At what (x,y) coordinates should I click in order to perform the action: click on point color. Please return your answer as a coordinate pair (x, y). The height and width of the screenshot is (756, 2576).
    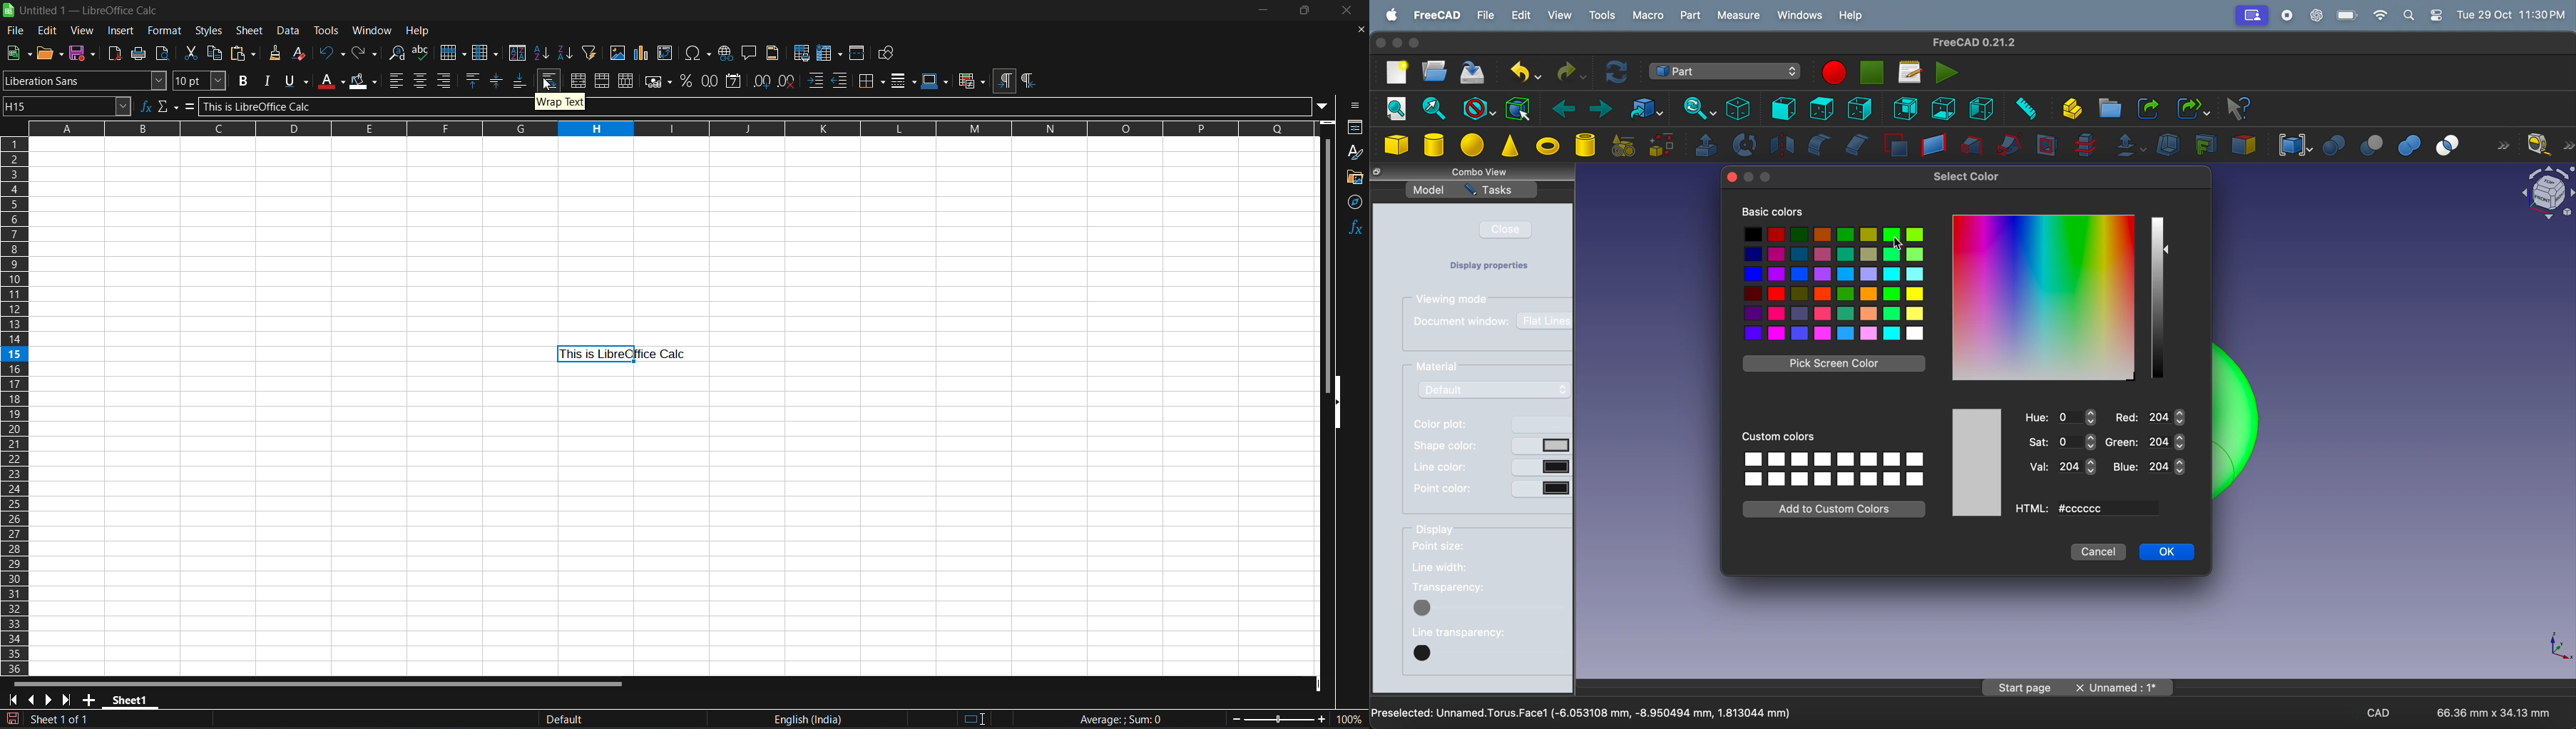
    Looking at the image, I should click on (1442, 488).